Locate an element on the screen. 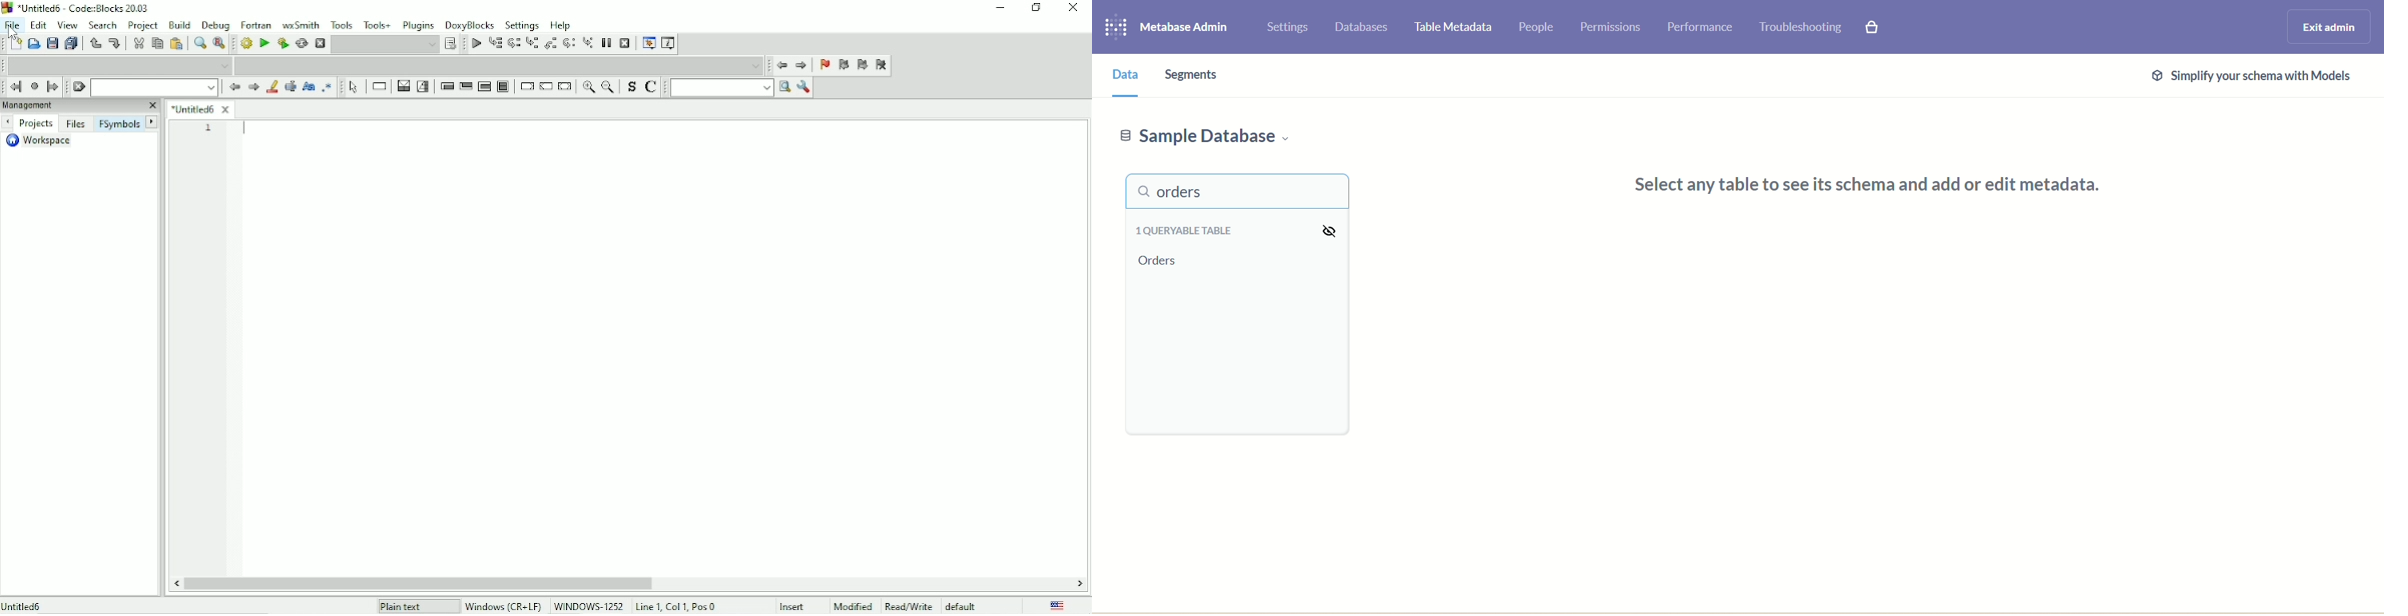  Block instruction is located at coordinates (504, 86).